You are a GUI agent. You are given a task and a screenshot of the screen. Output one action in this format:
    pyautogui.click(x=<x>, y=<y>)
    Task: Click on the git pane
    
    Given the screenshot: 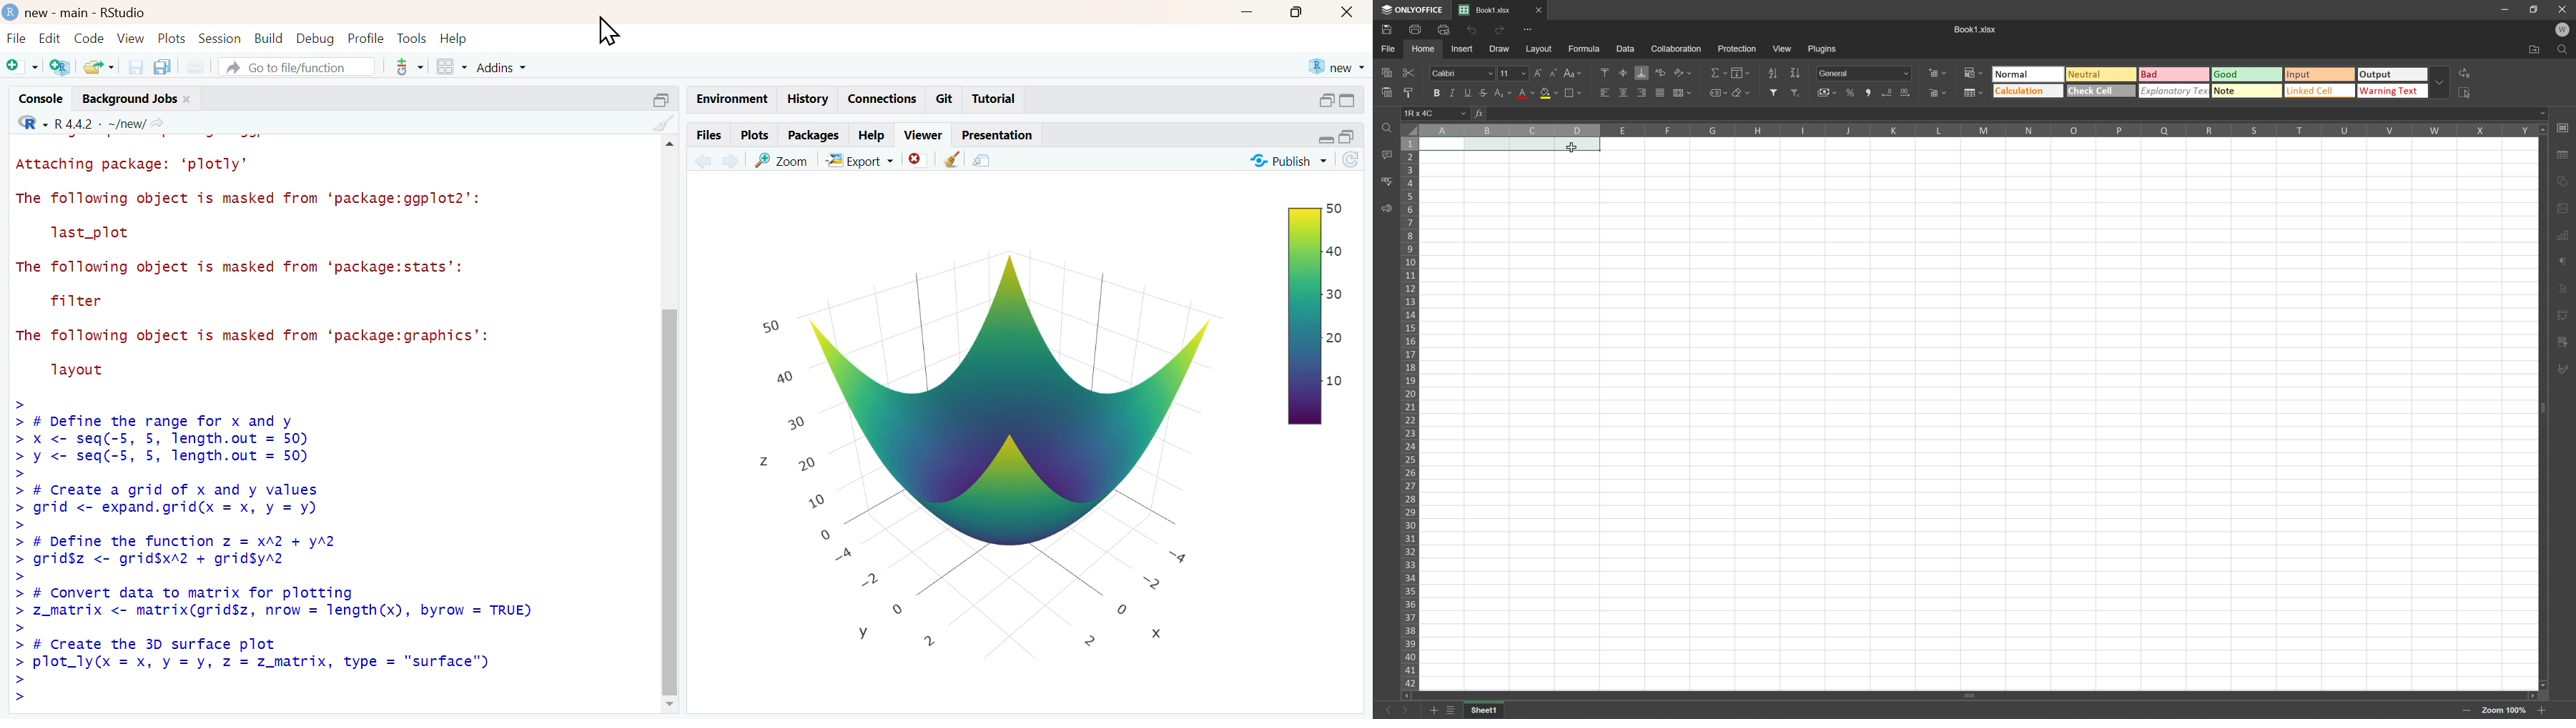 What is the action you would take?
    pyautogui.click(x=410, y=69)
    